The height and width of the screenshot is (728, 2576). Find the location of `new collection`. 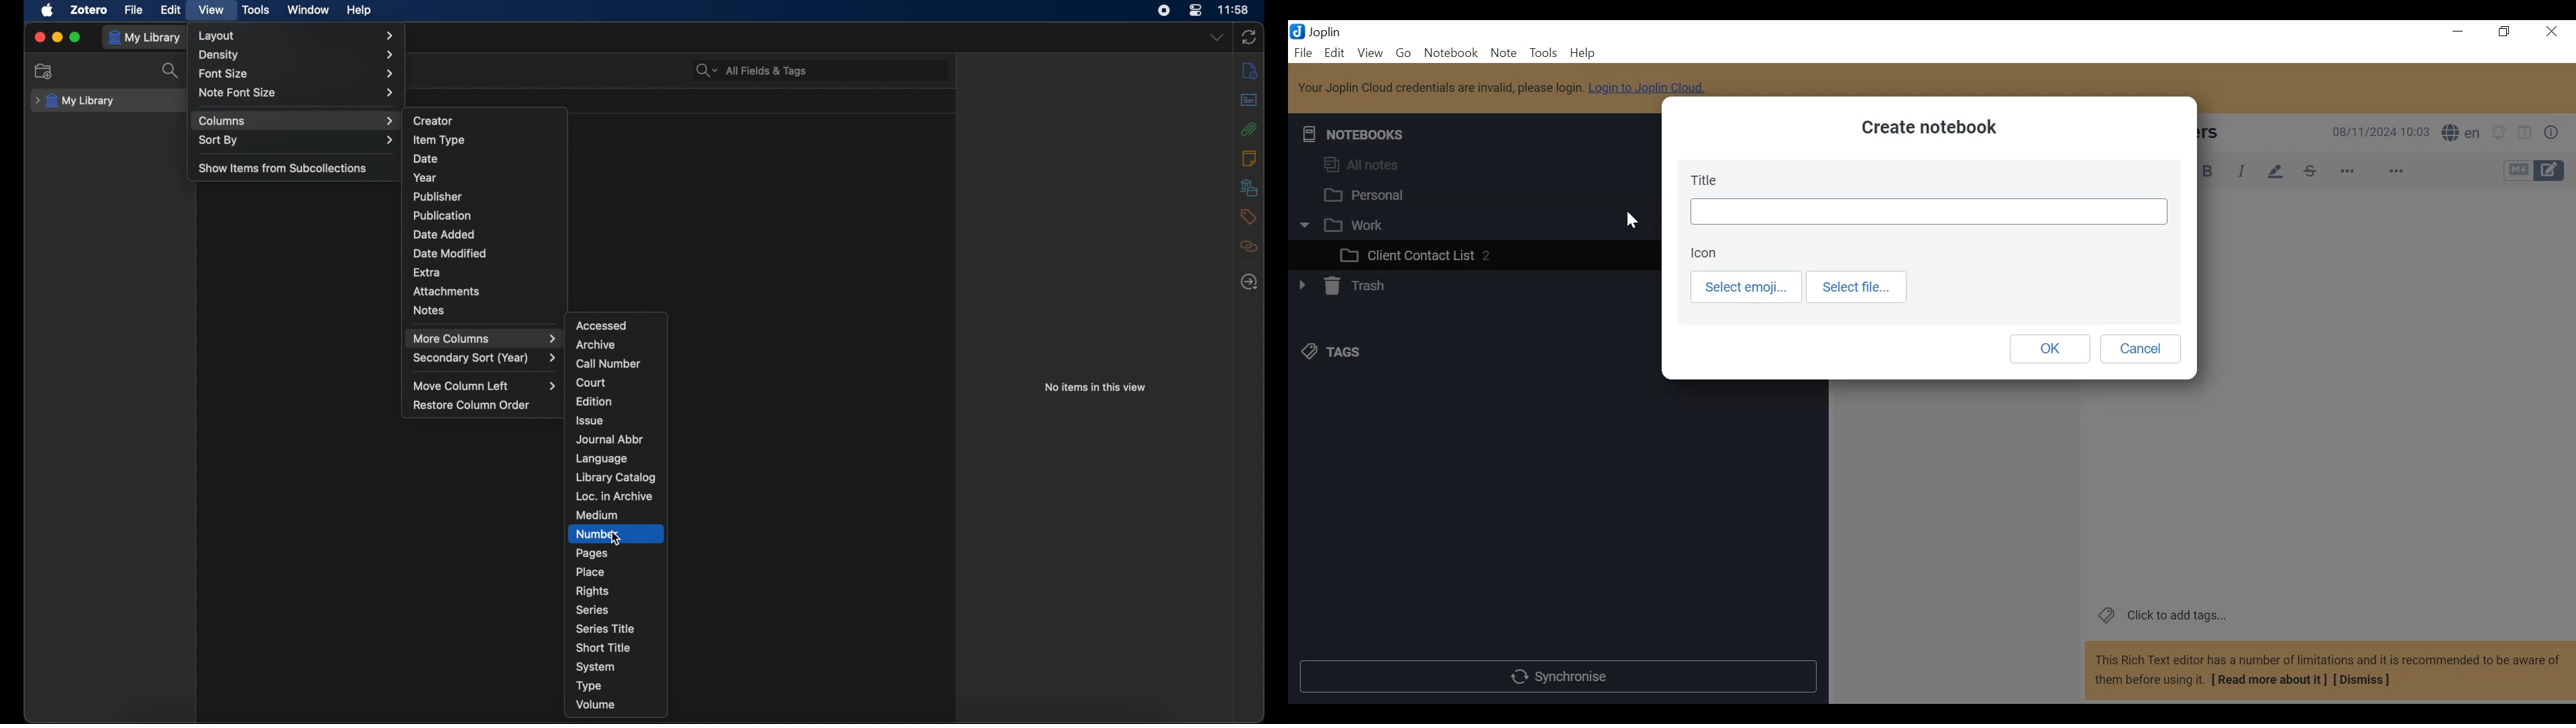

new collection is located at coordinates (44, 72).